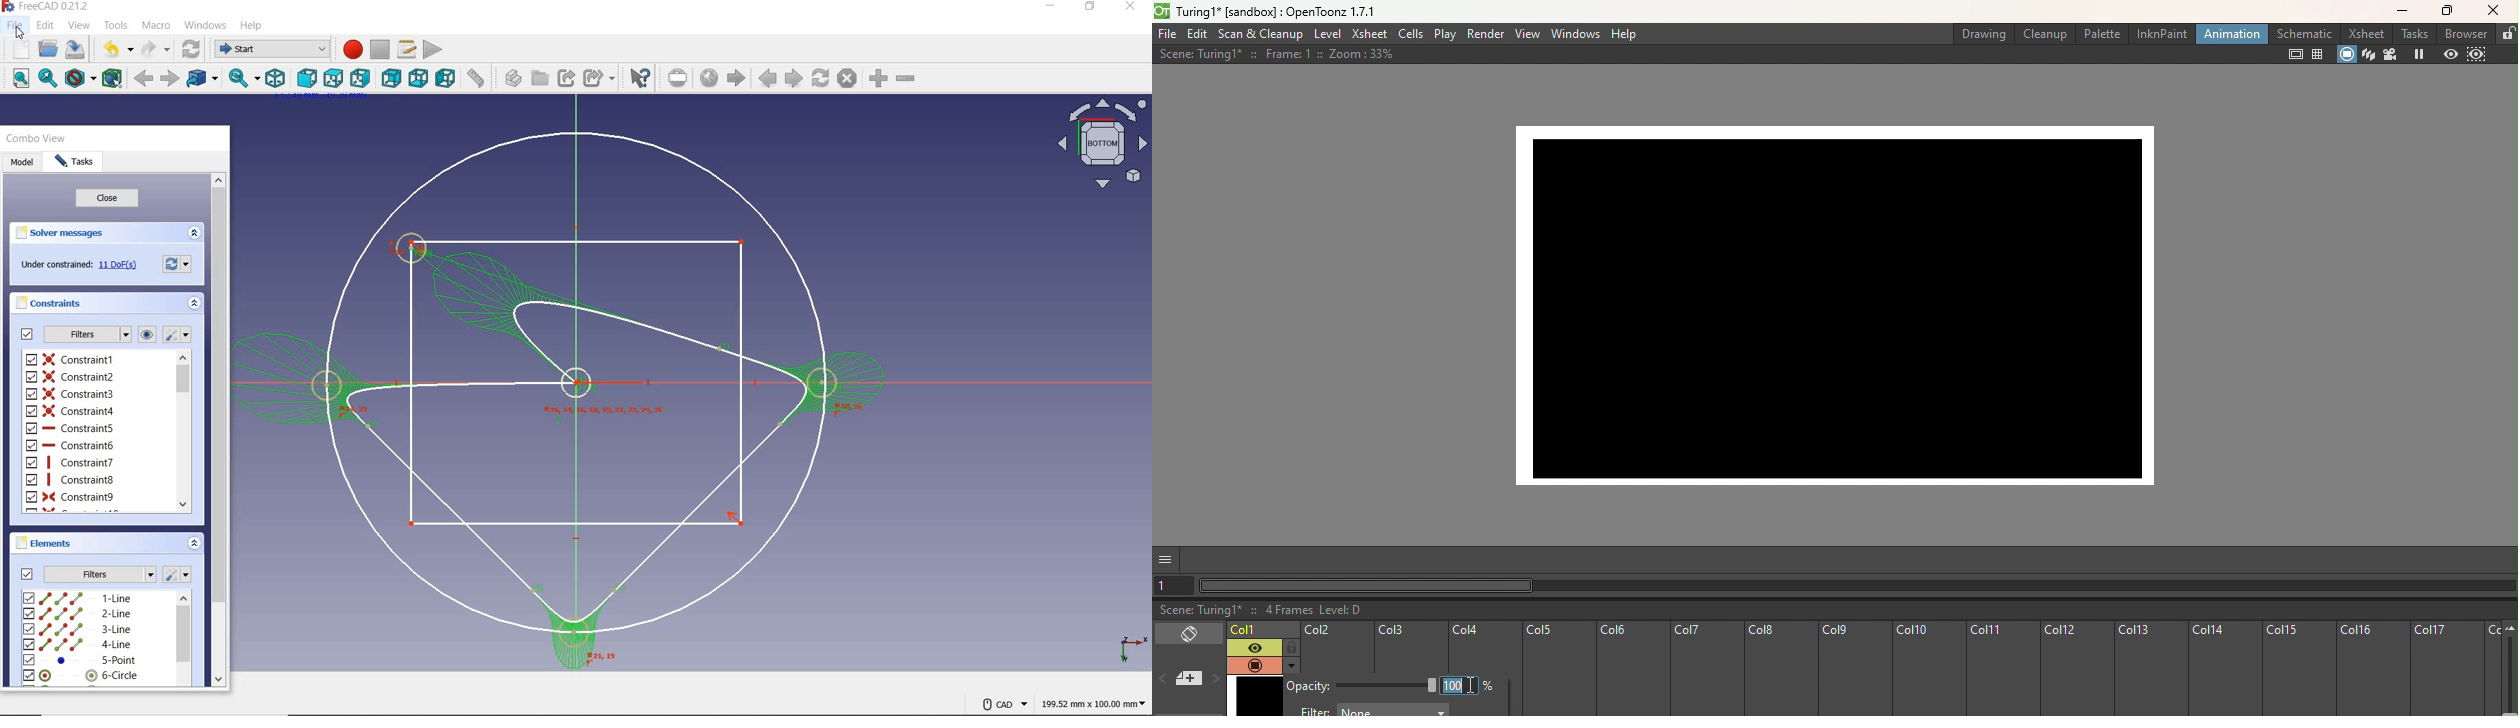 Image resolution: width=2520 pixels, height=728 pixels. What do you see at coordinates (113, 48) in the screenshot?
I see `undo` at bounding box center [113, 48].